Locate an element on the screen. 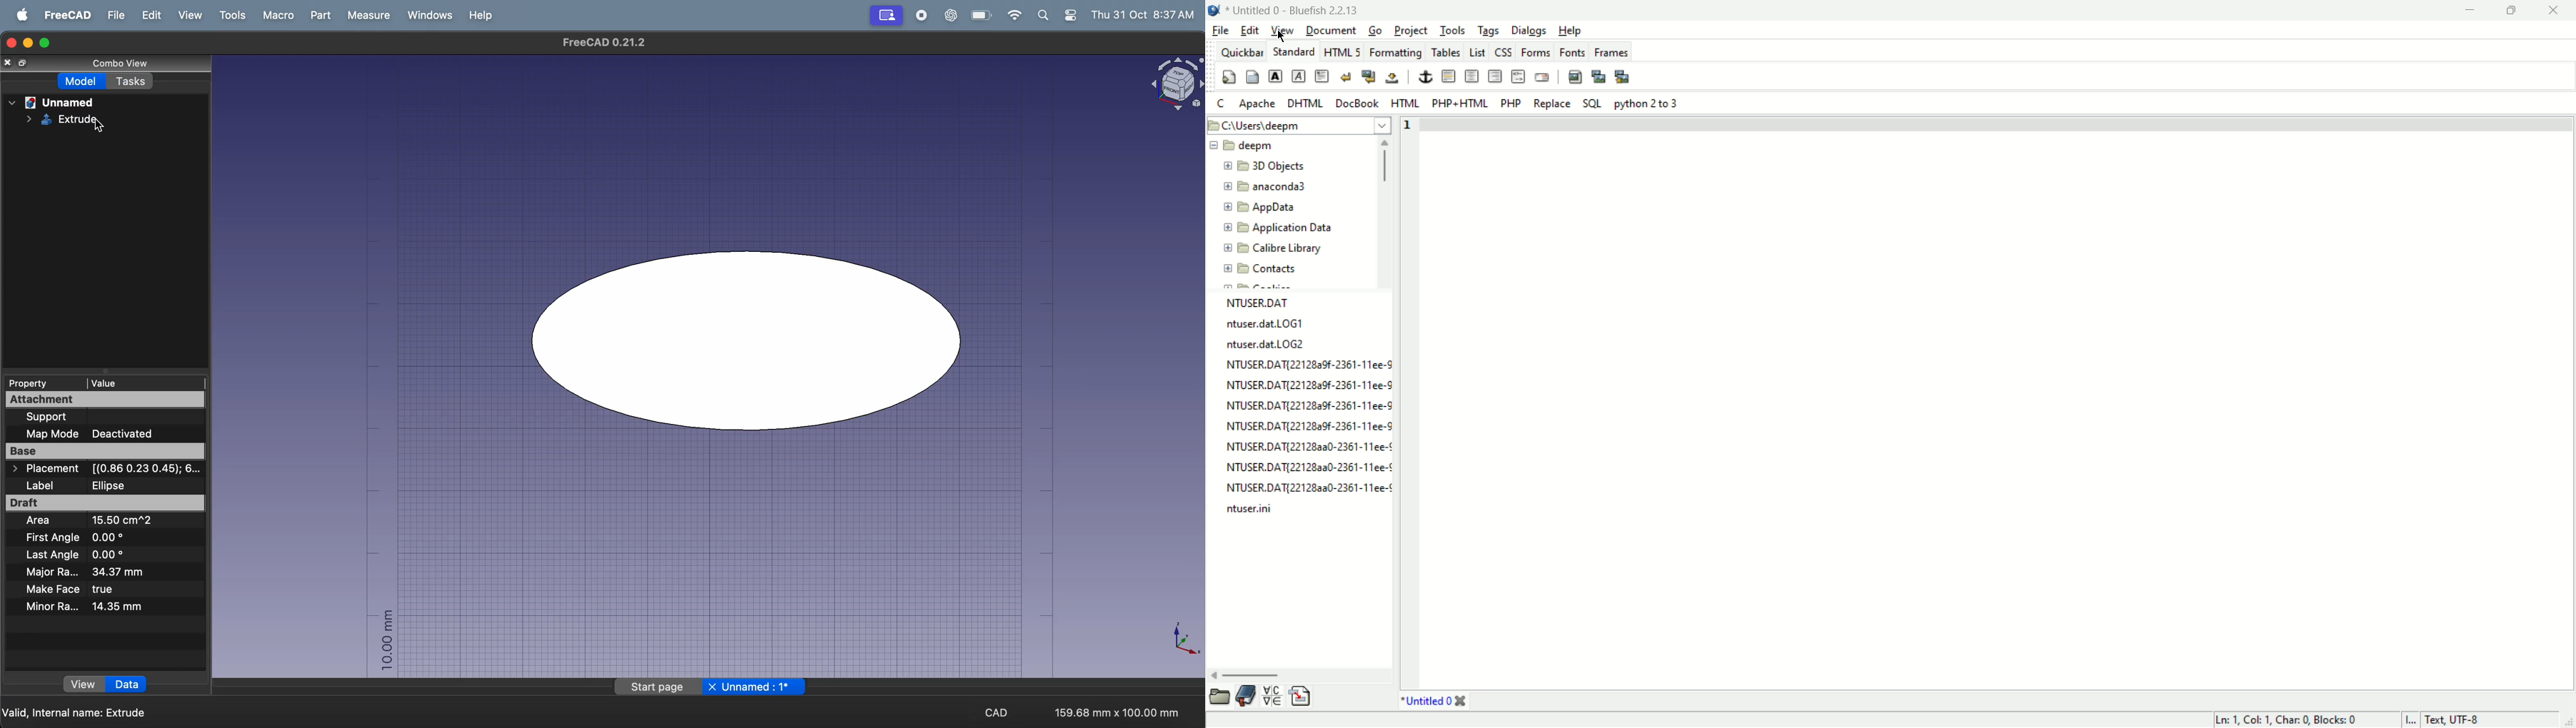 This screenshot has height=728, width=2576. tables is located at coordinates (1445, 51).